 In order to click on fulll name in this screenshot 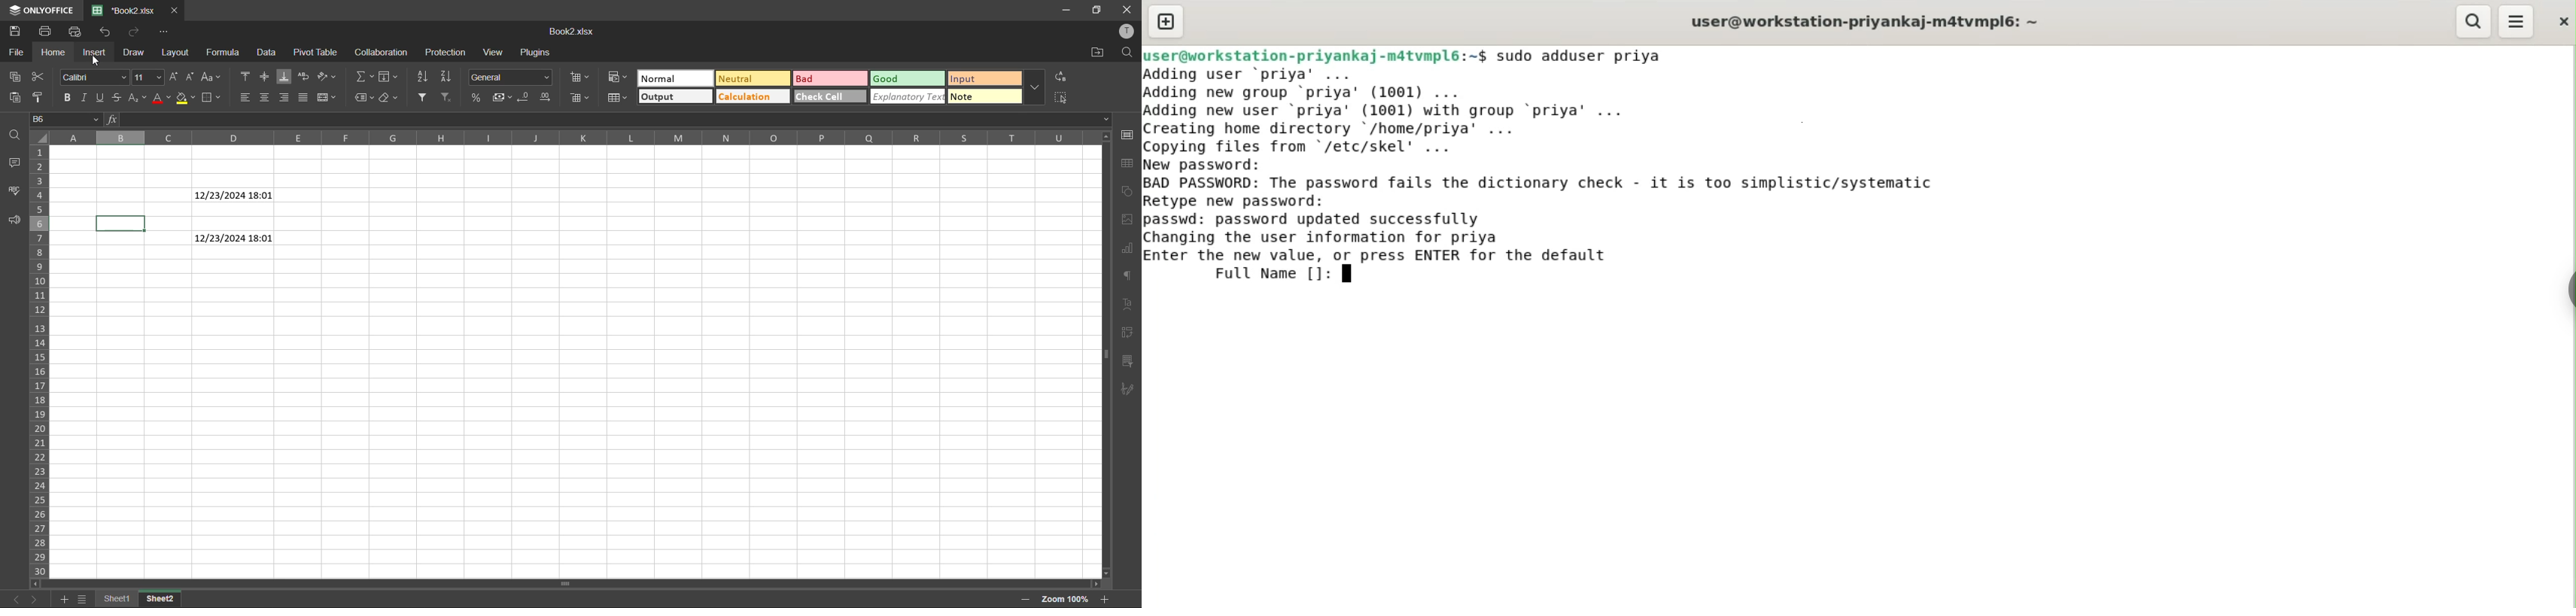, I will do `click(1282, 272)`.